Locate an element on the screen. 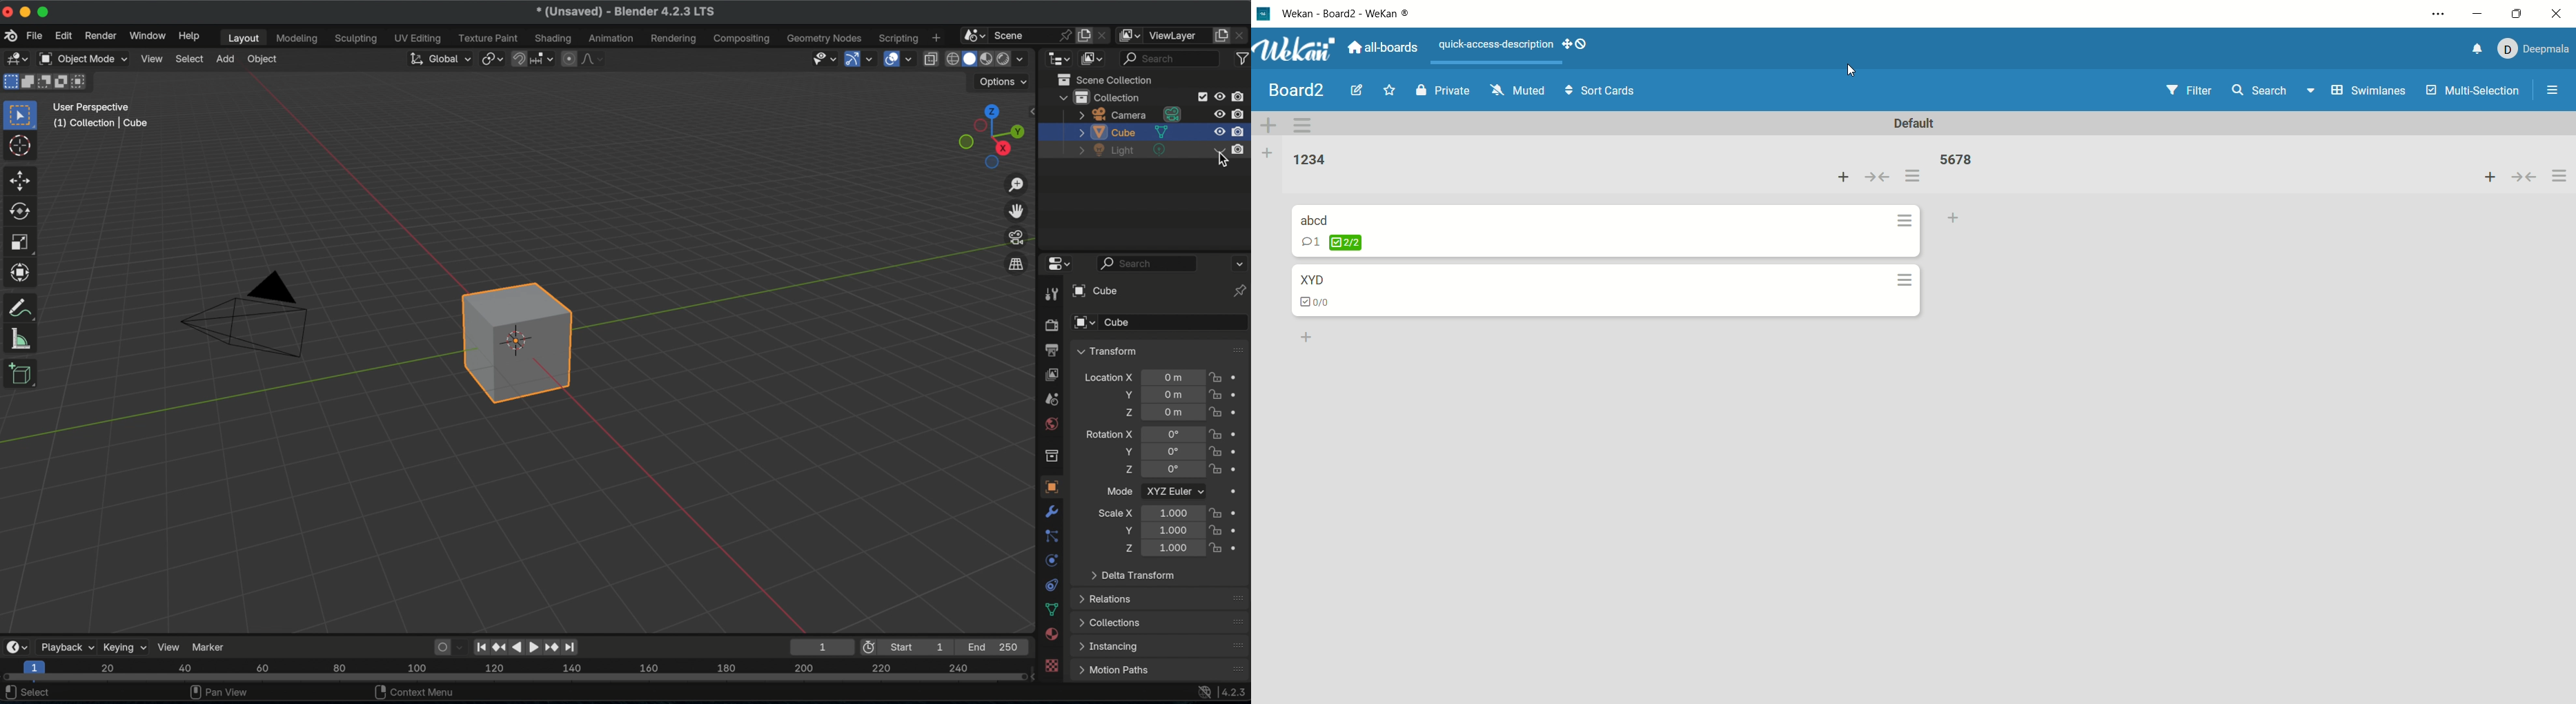 The height and width of the screenshot is (728, 2576). animate property is located at coordinates (1238, 491).